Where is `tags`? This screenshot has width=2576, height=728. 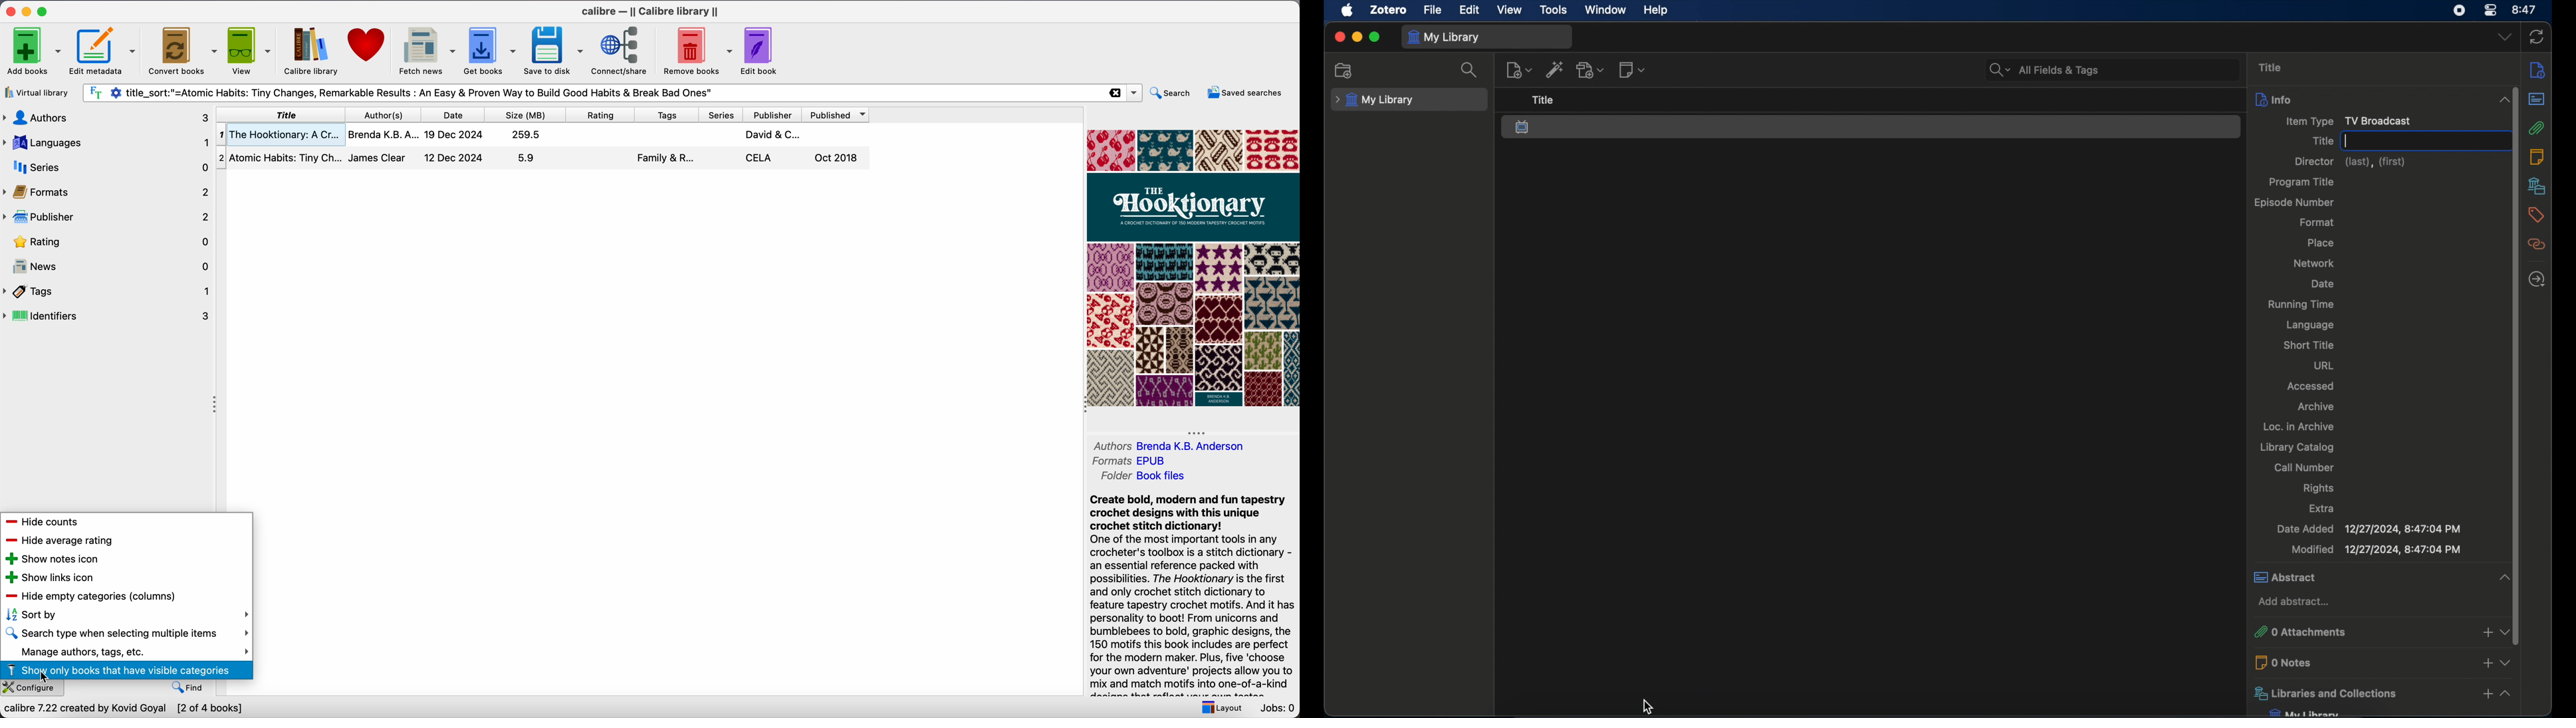
tags is located at coordinates (668, 113).